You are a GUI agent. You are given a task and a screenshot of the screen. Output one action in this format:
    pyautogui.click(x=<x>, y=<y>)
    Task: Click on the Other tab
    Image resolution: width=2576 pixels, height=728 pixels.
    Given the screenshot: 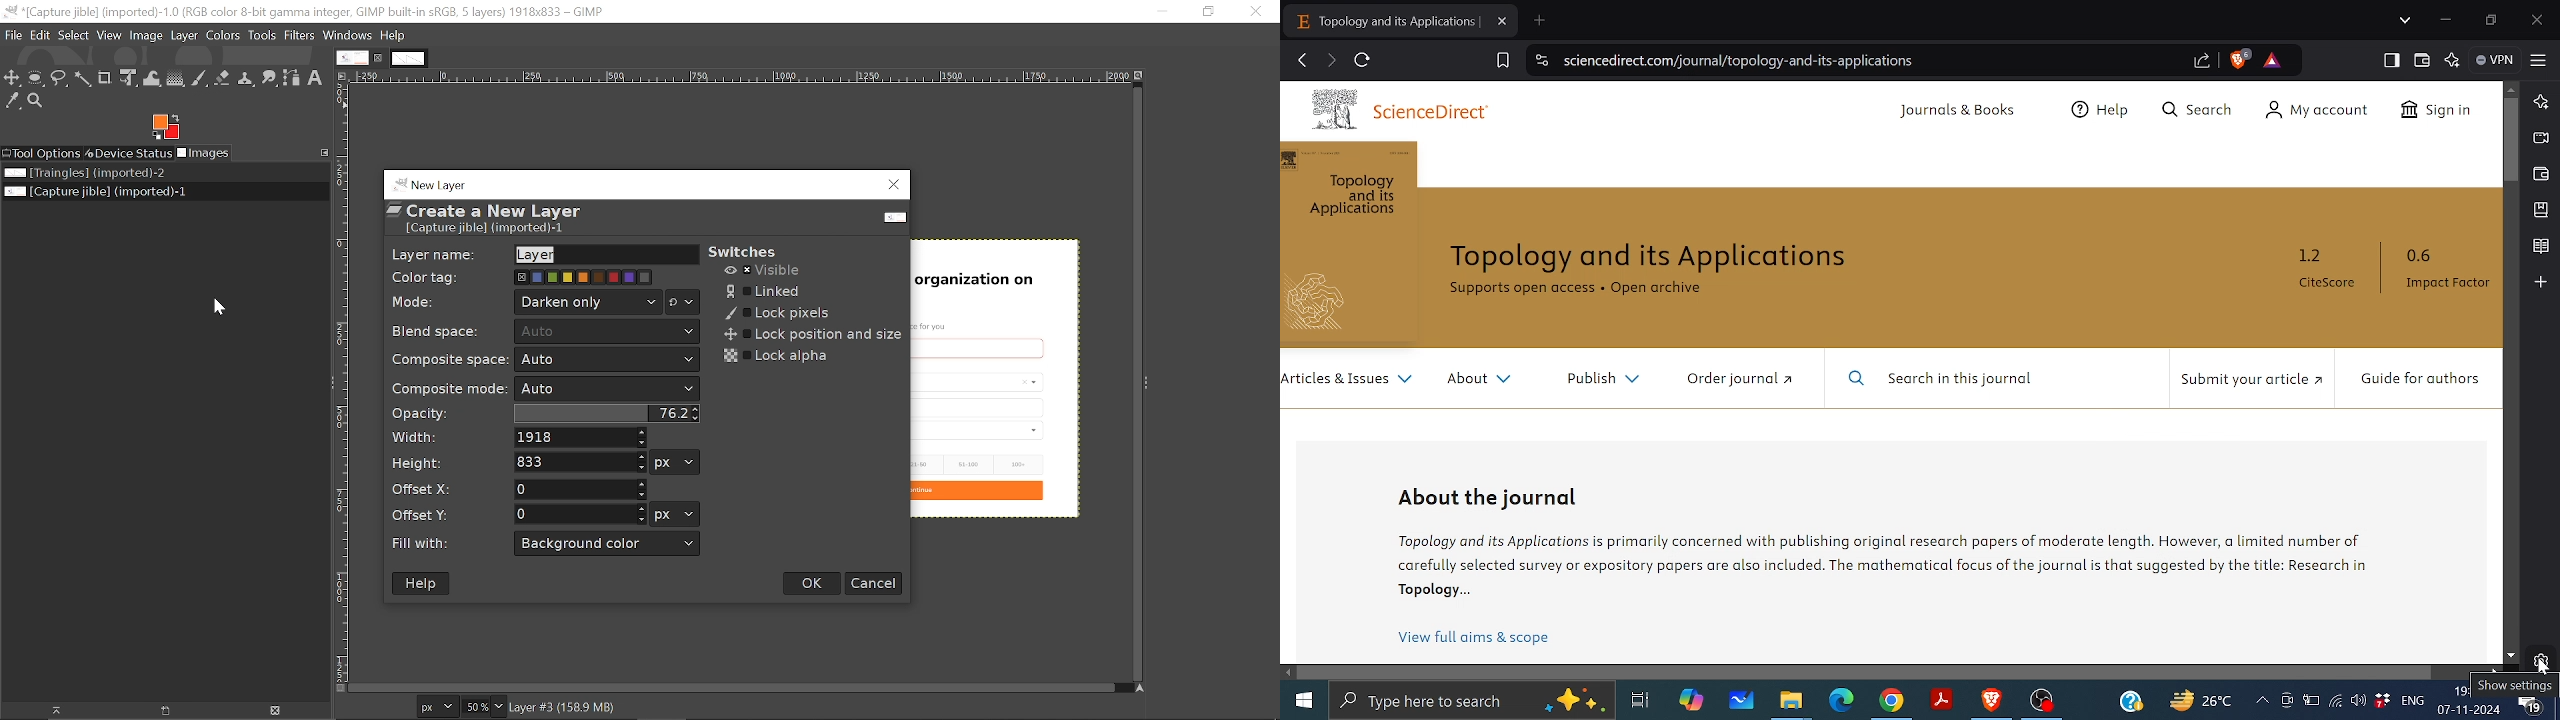 What is the action you would take?
    pyautogui.click(x=408, y=59)
    